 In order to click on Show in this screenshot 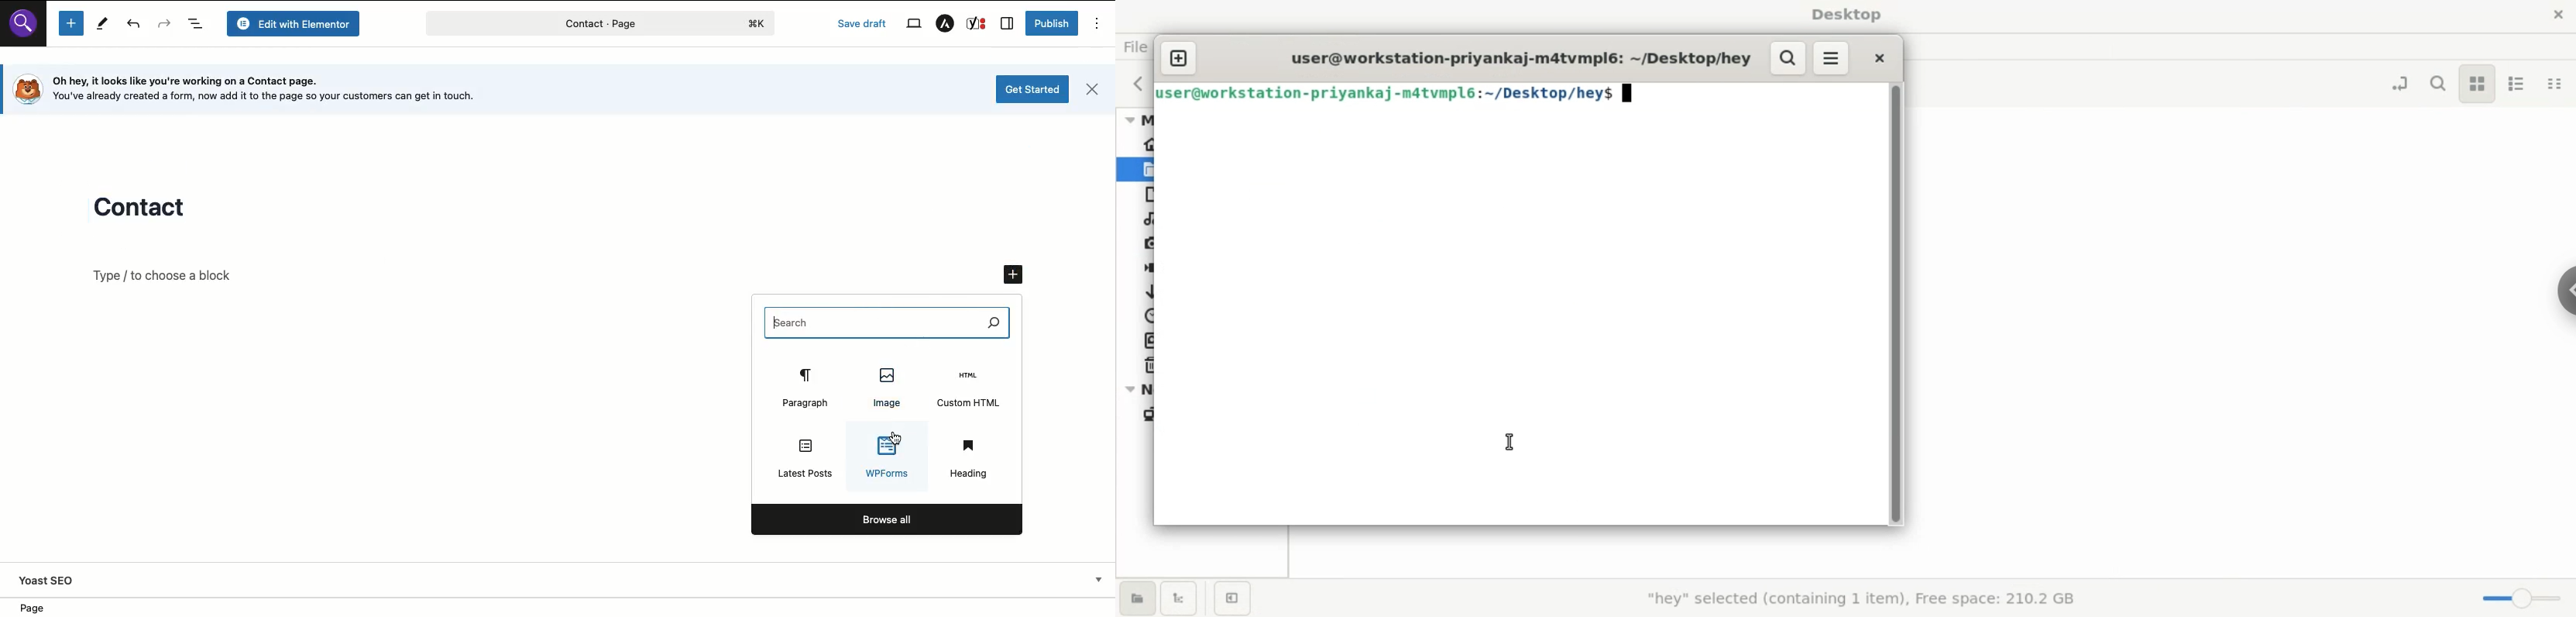, I will do `click(1096, 579)`.